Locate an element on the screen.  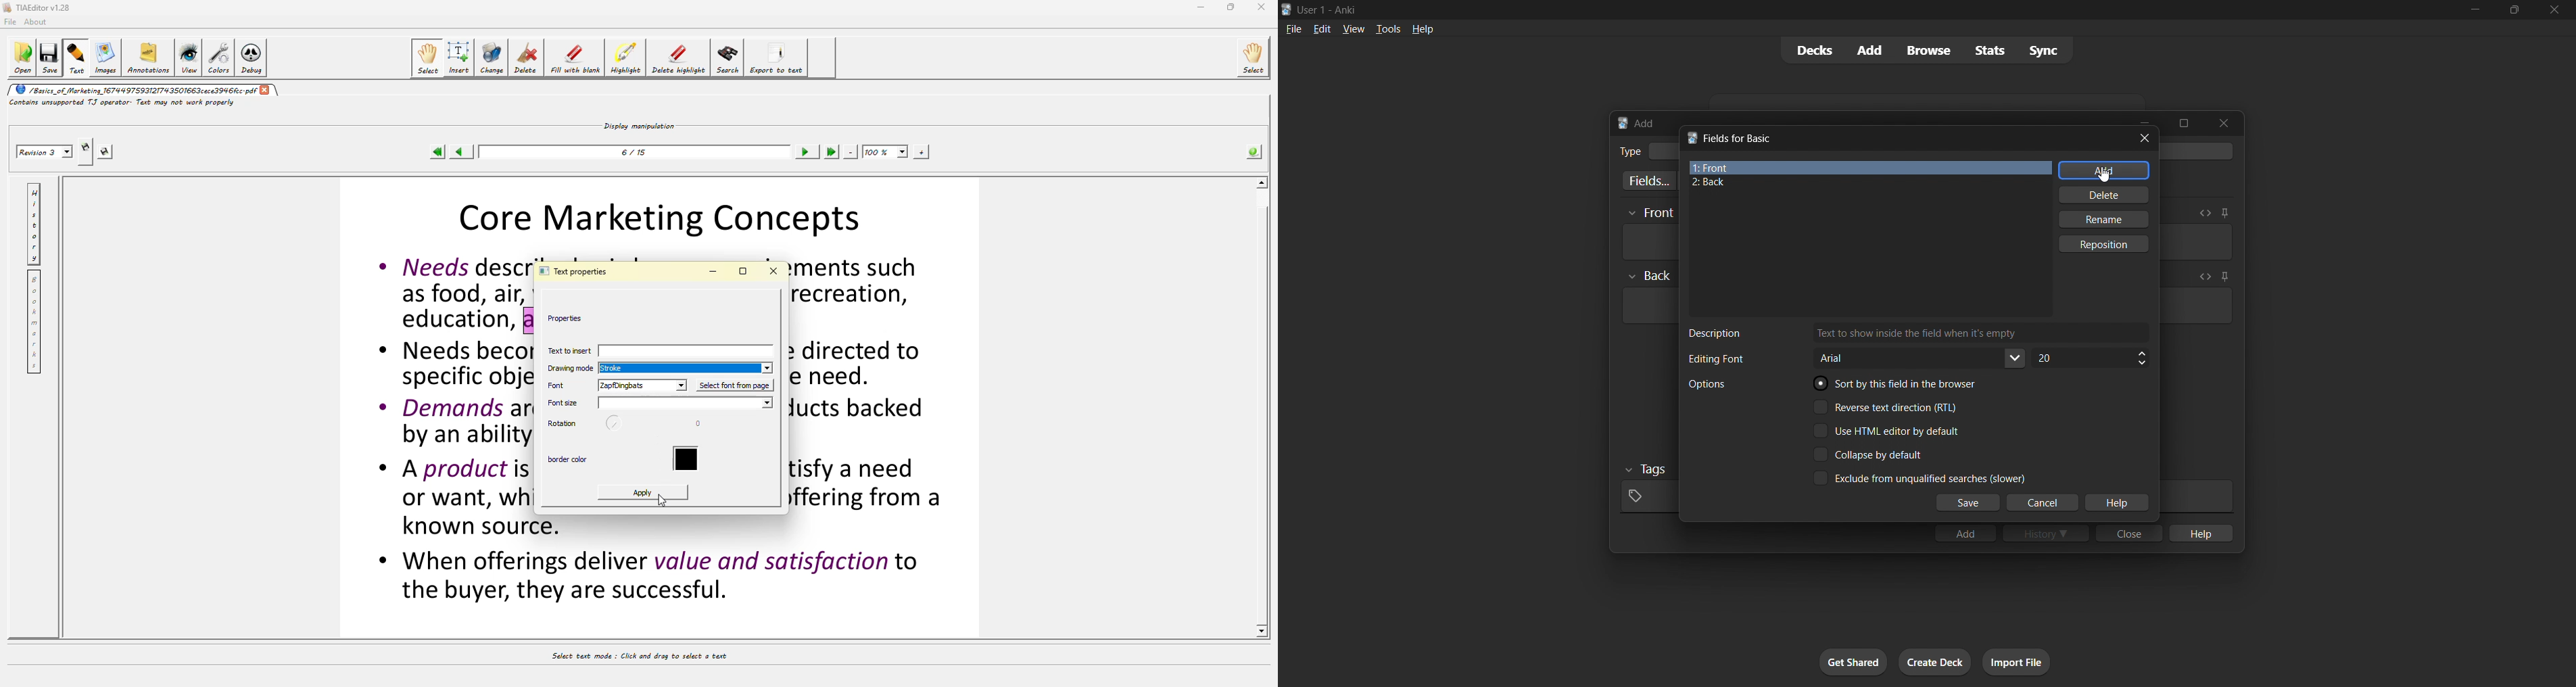
close is located at coordinates (2129, 533).